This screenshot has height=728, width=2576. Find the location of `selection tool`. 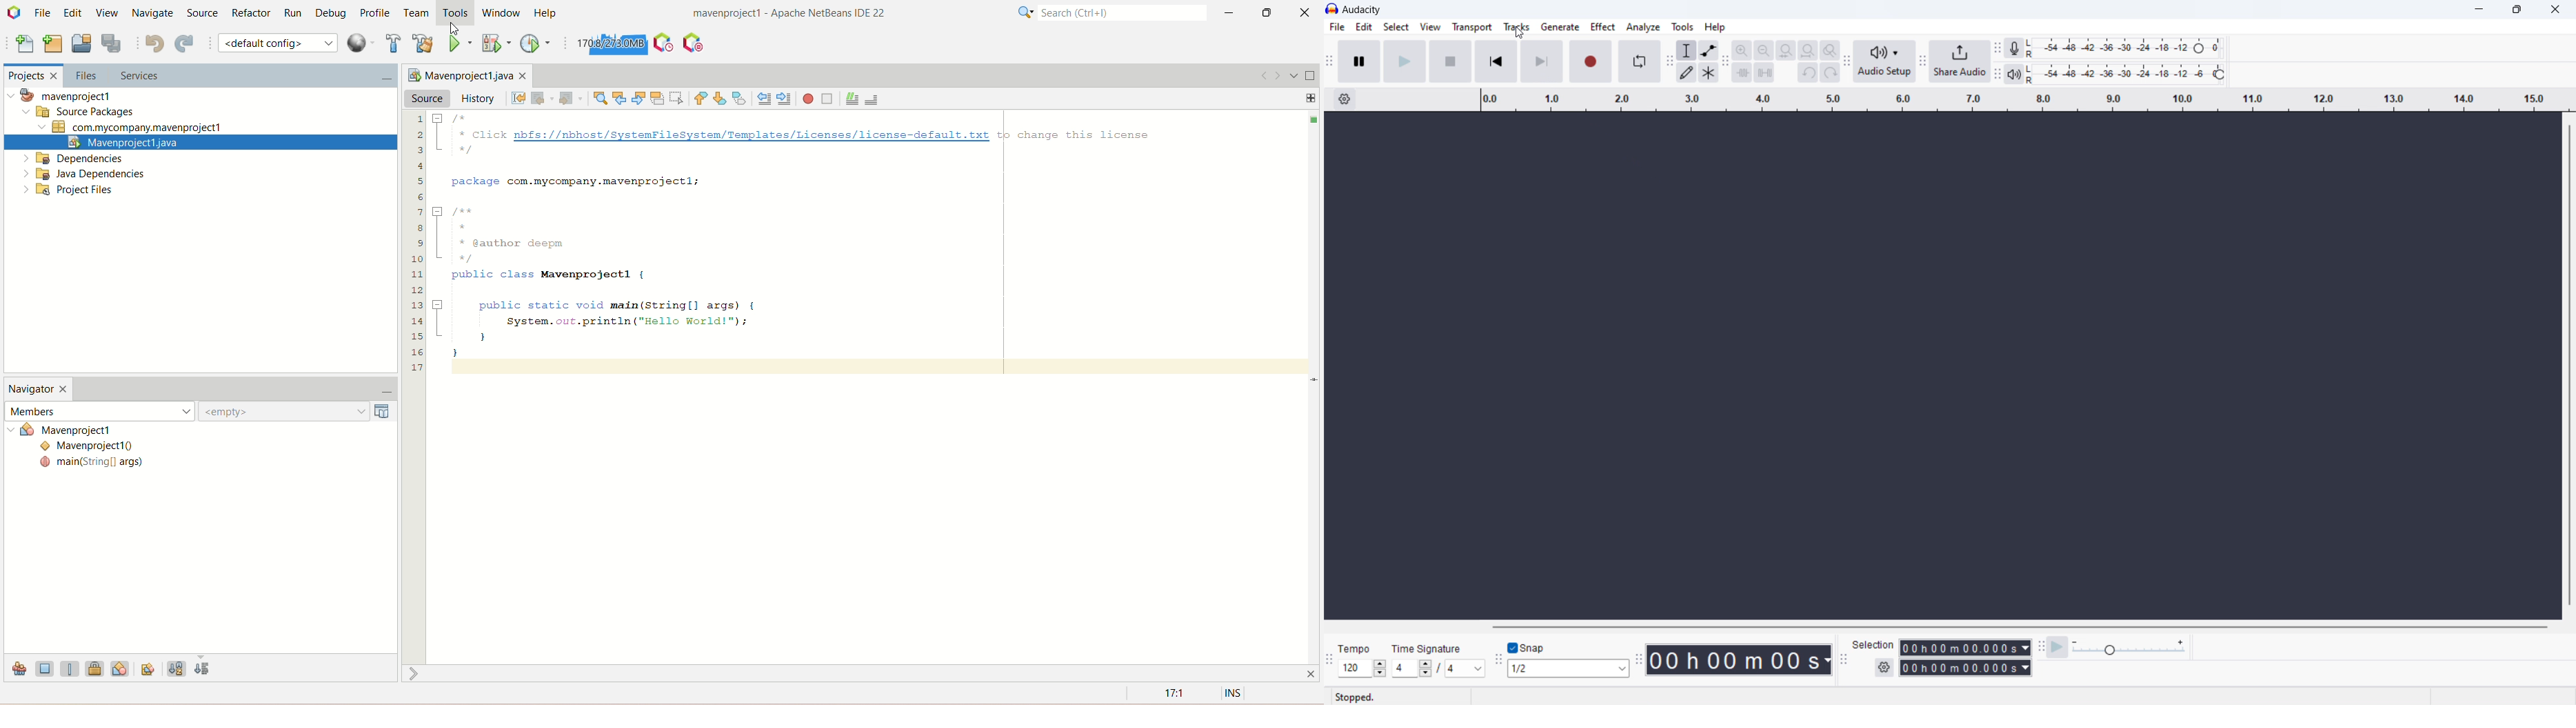

selection tool is located at coordinates (1687, 50).